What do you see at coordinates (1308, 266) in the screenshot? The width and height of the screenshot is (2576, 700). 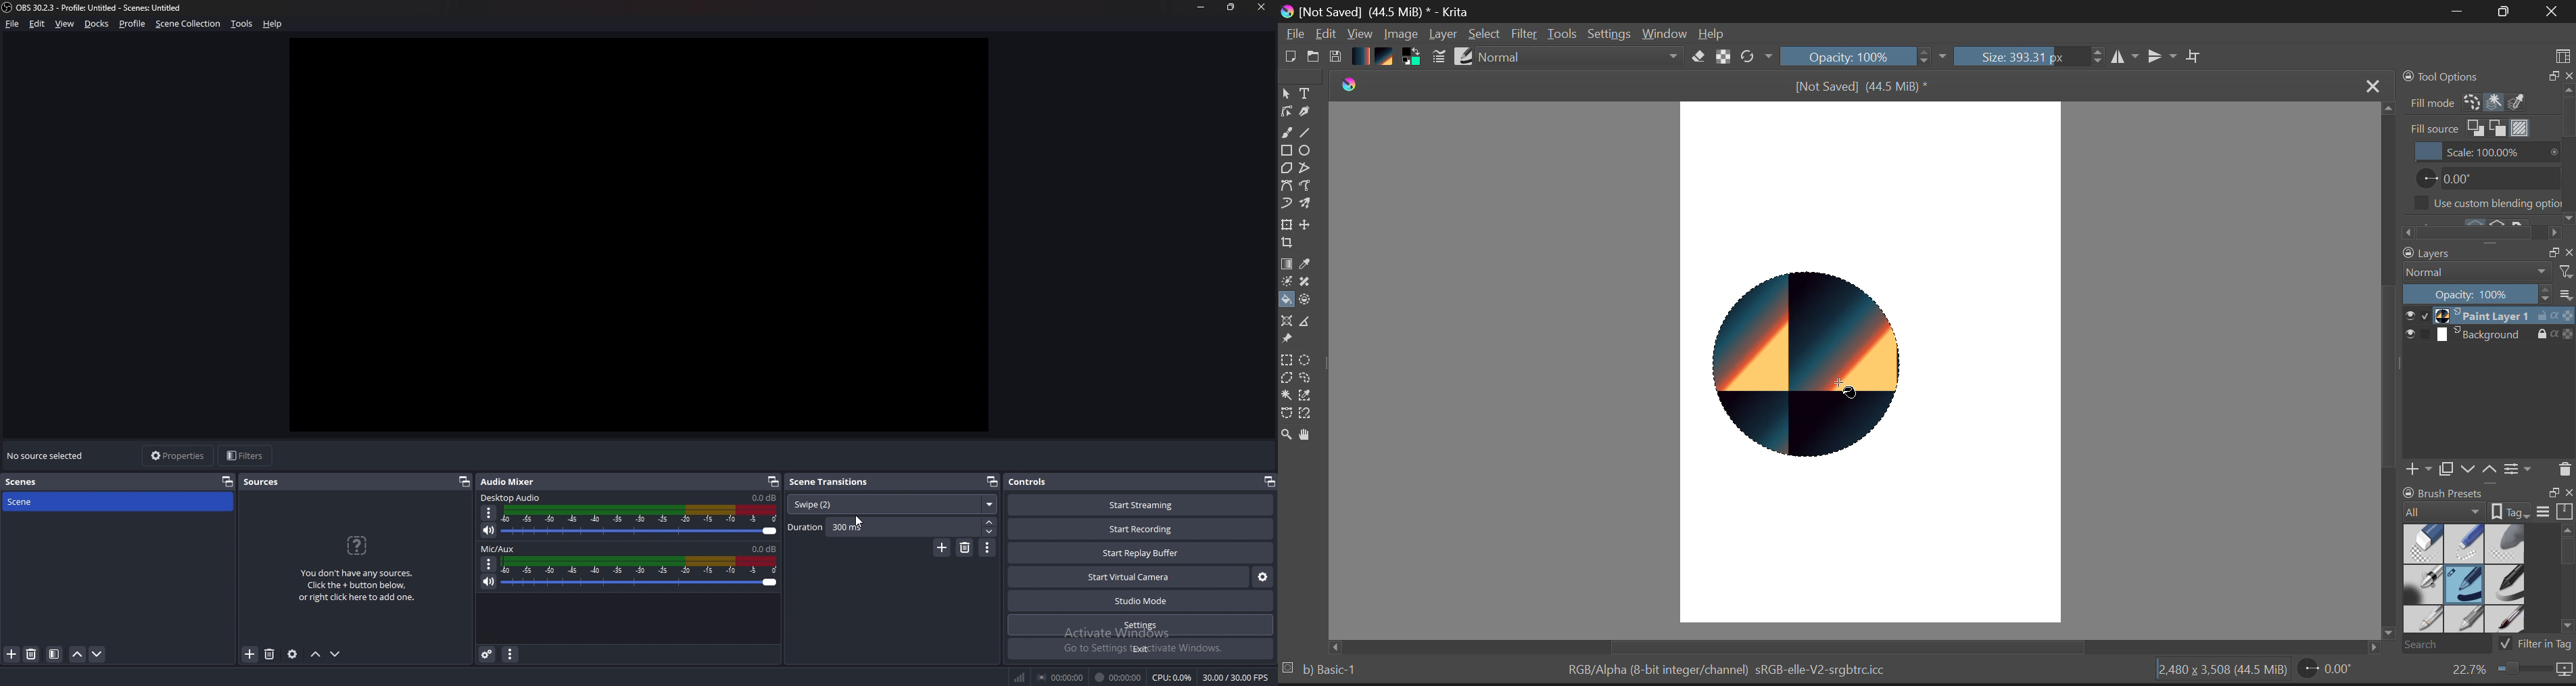 I see `Eyedropper` at bounding box center [1308, 266].